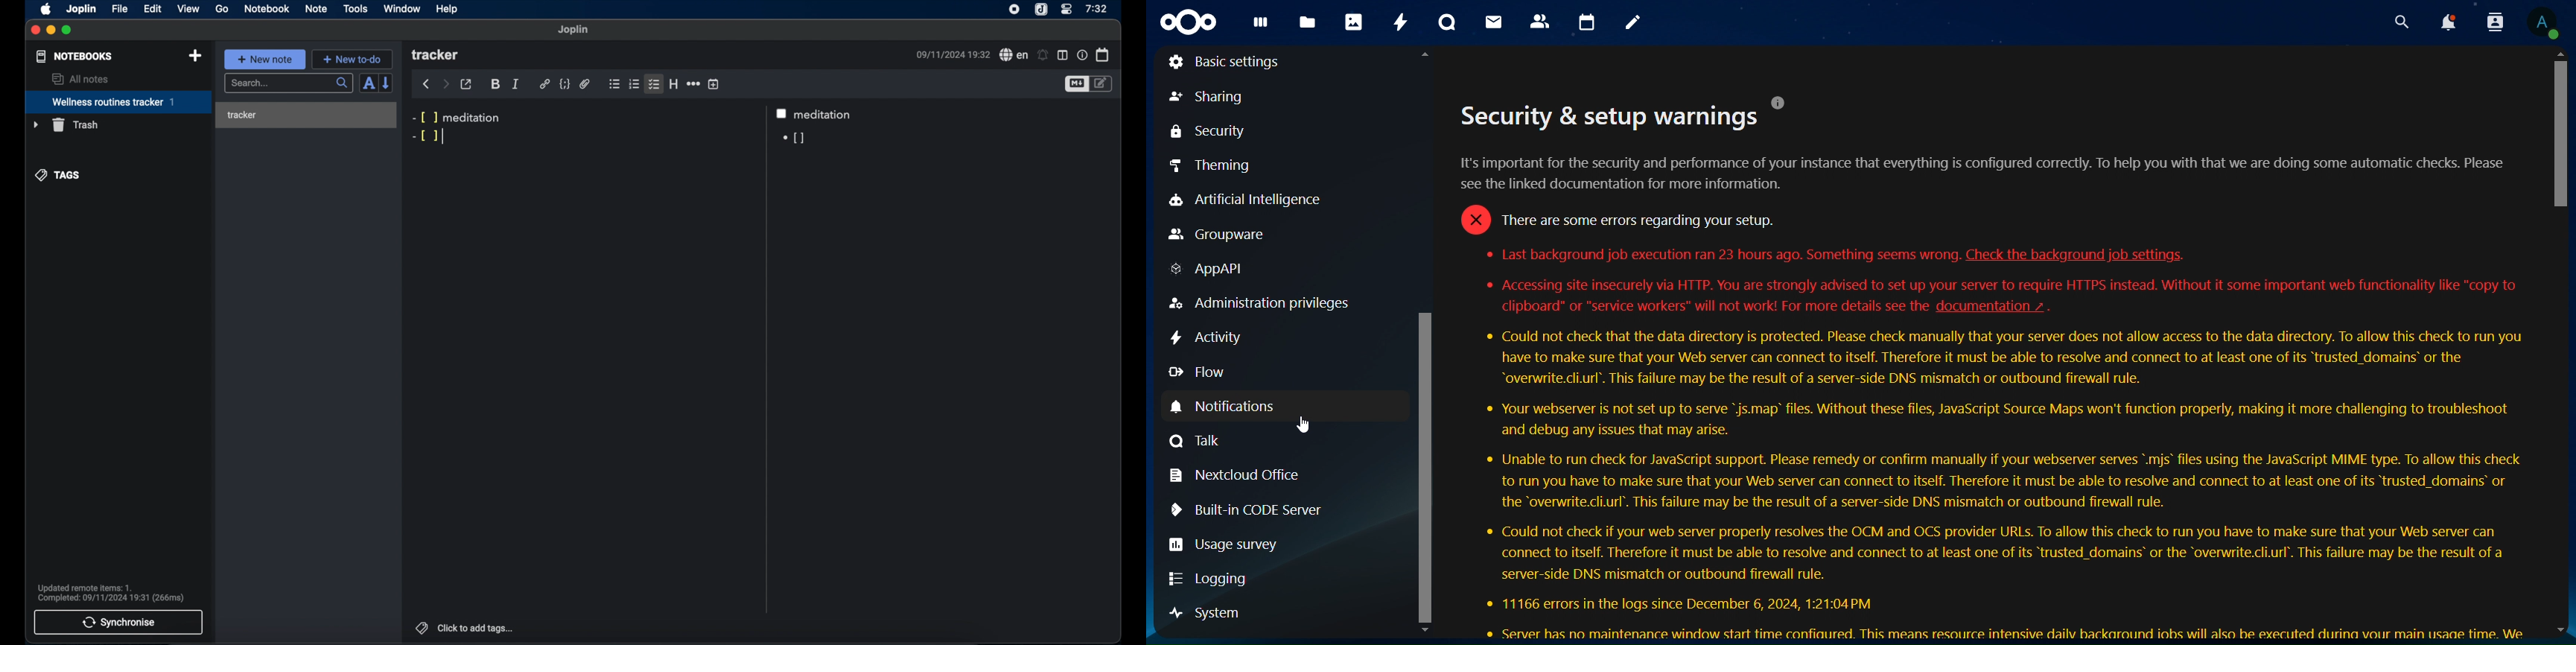 This screenshot has width=2576, height=672. I want to click on + new to-do, so click(352, 59).